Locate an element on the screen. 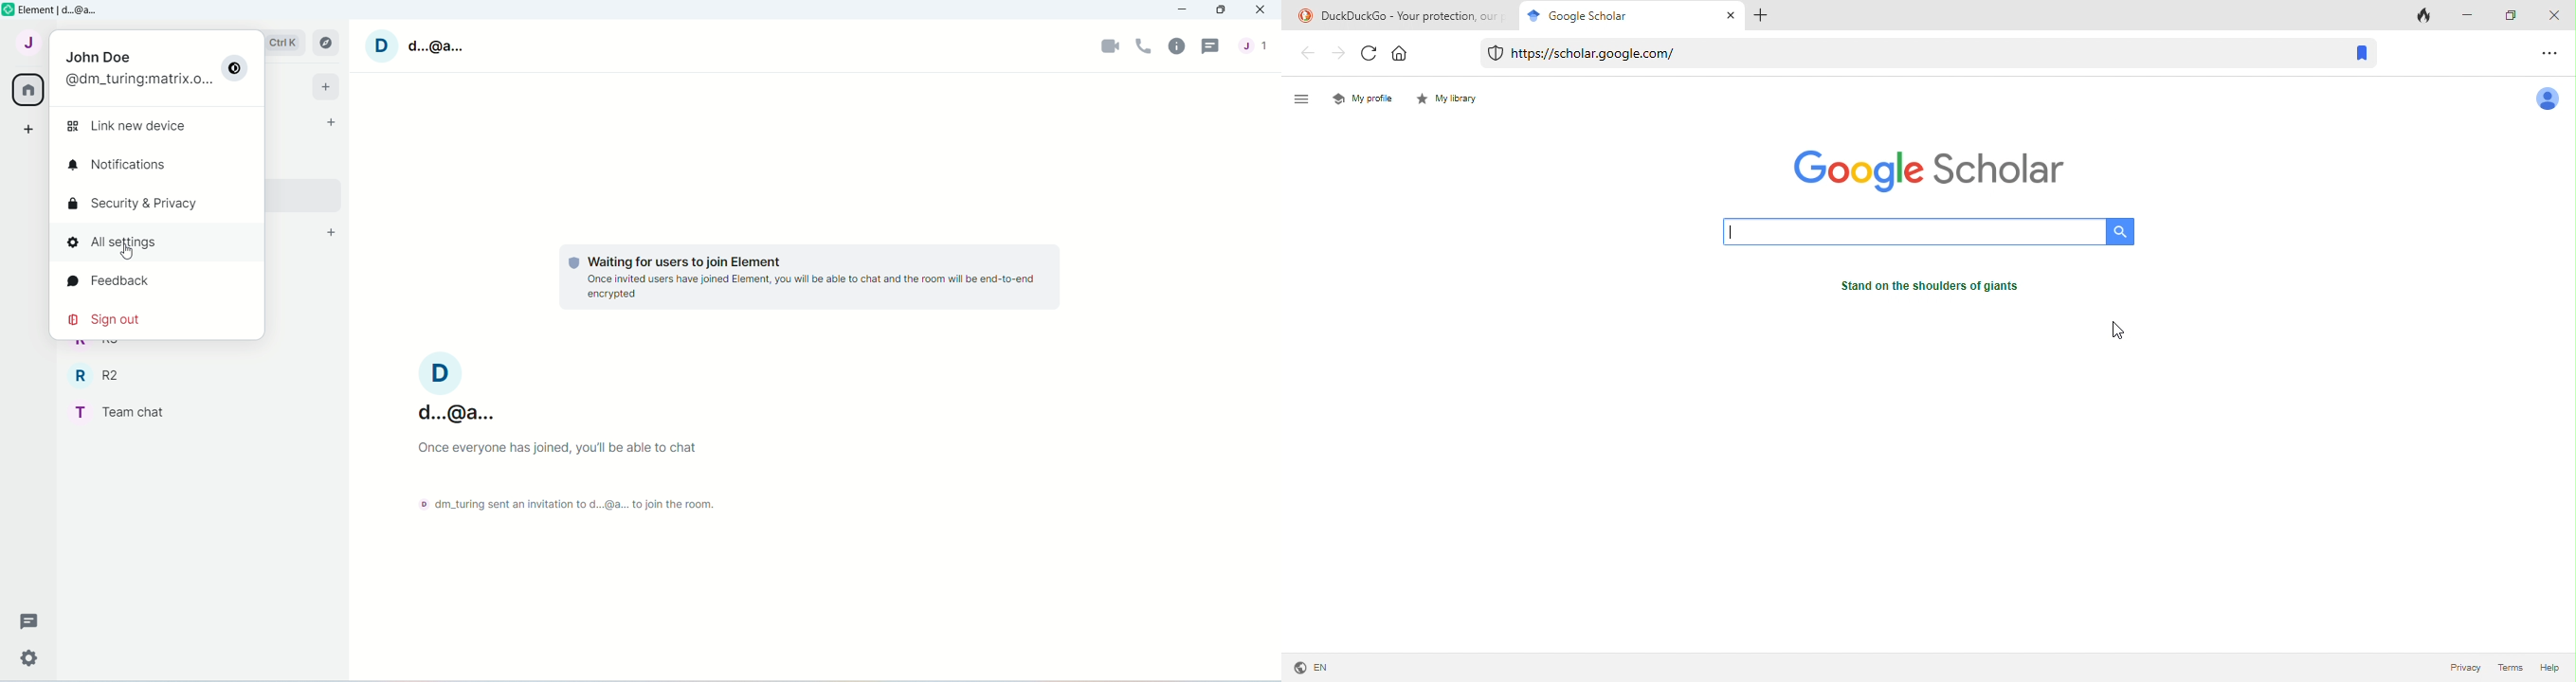 The image size is (2576, 700). Start chat is located at coordinates (329, 121).